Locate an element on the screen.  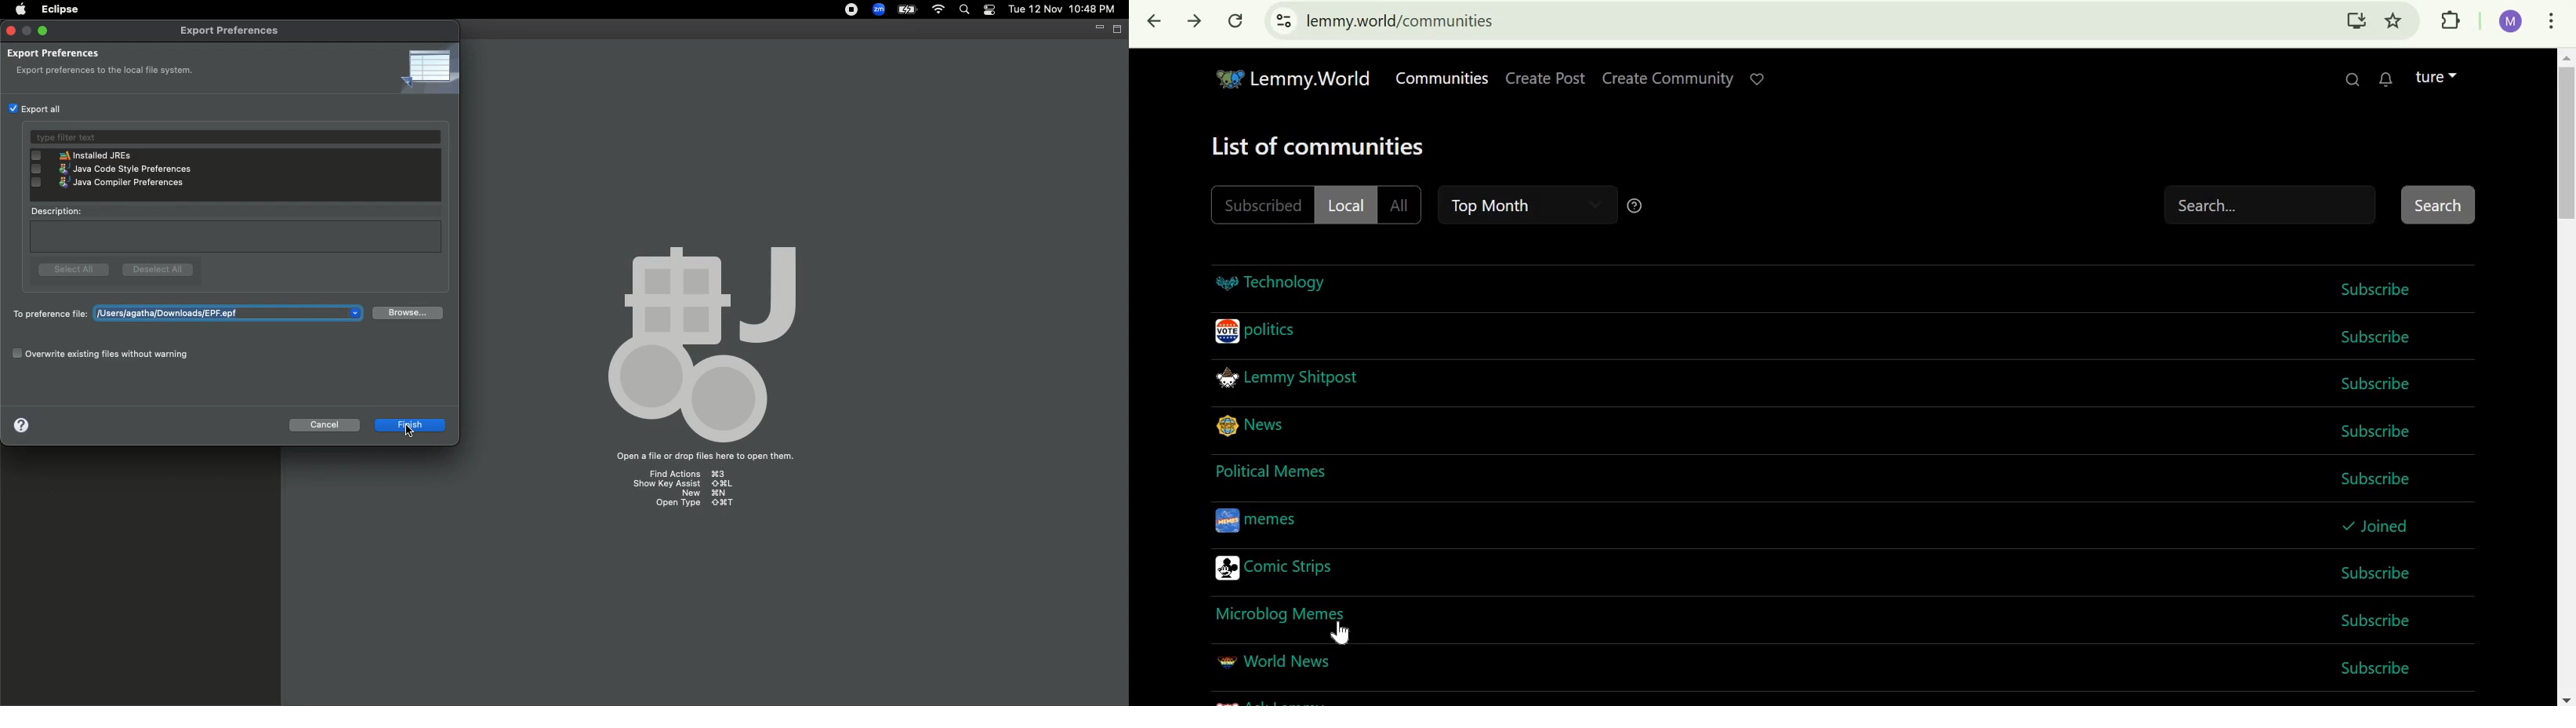
Install Lemmy.World is located at coordinates (2356, 21).